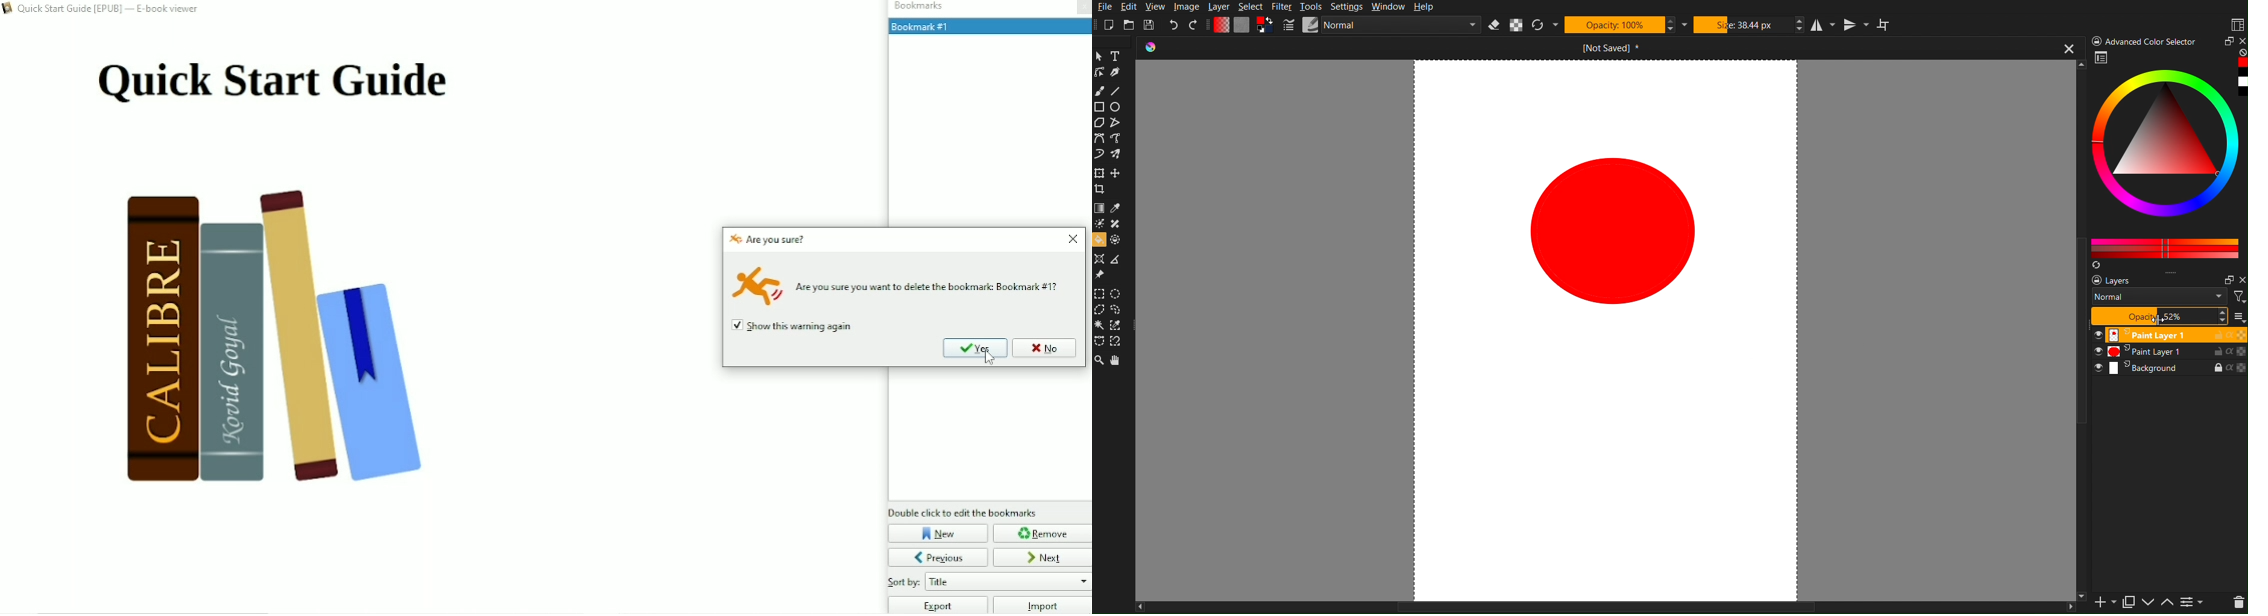 The width and height of the screenshot is (2268, 616). I want to click on No, so click(1046, 347).